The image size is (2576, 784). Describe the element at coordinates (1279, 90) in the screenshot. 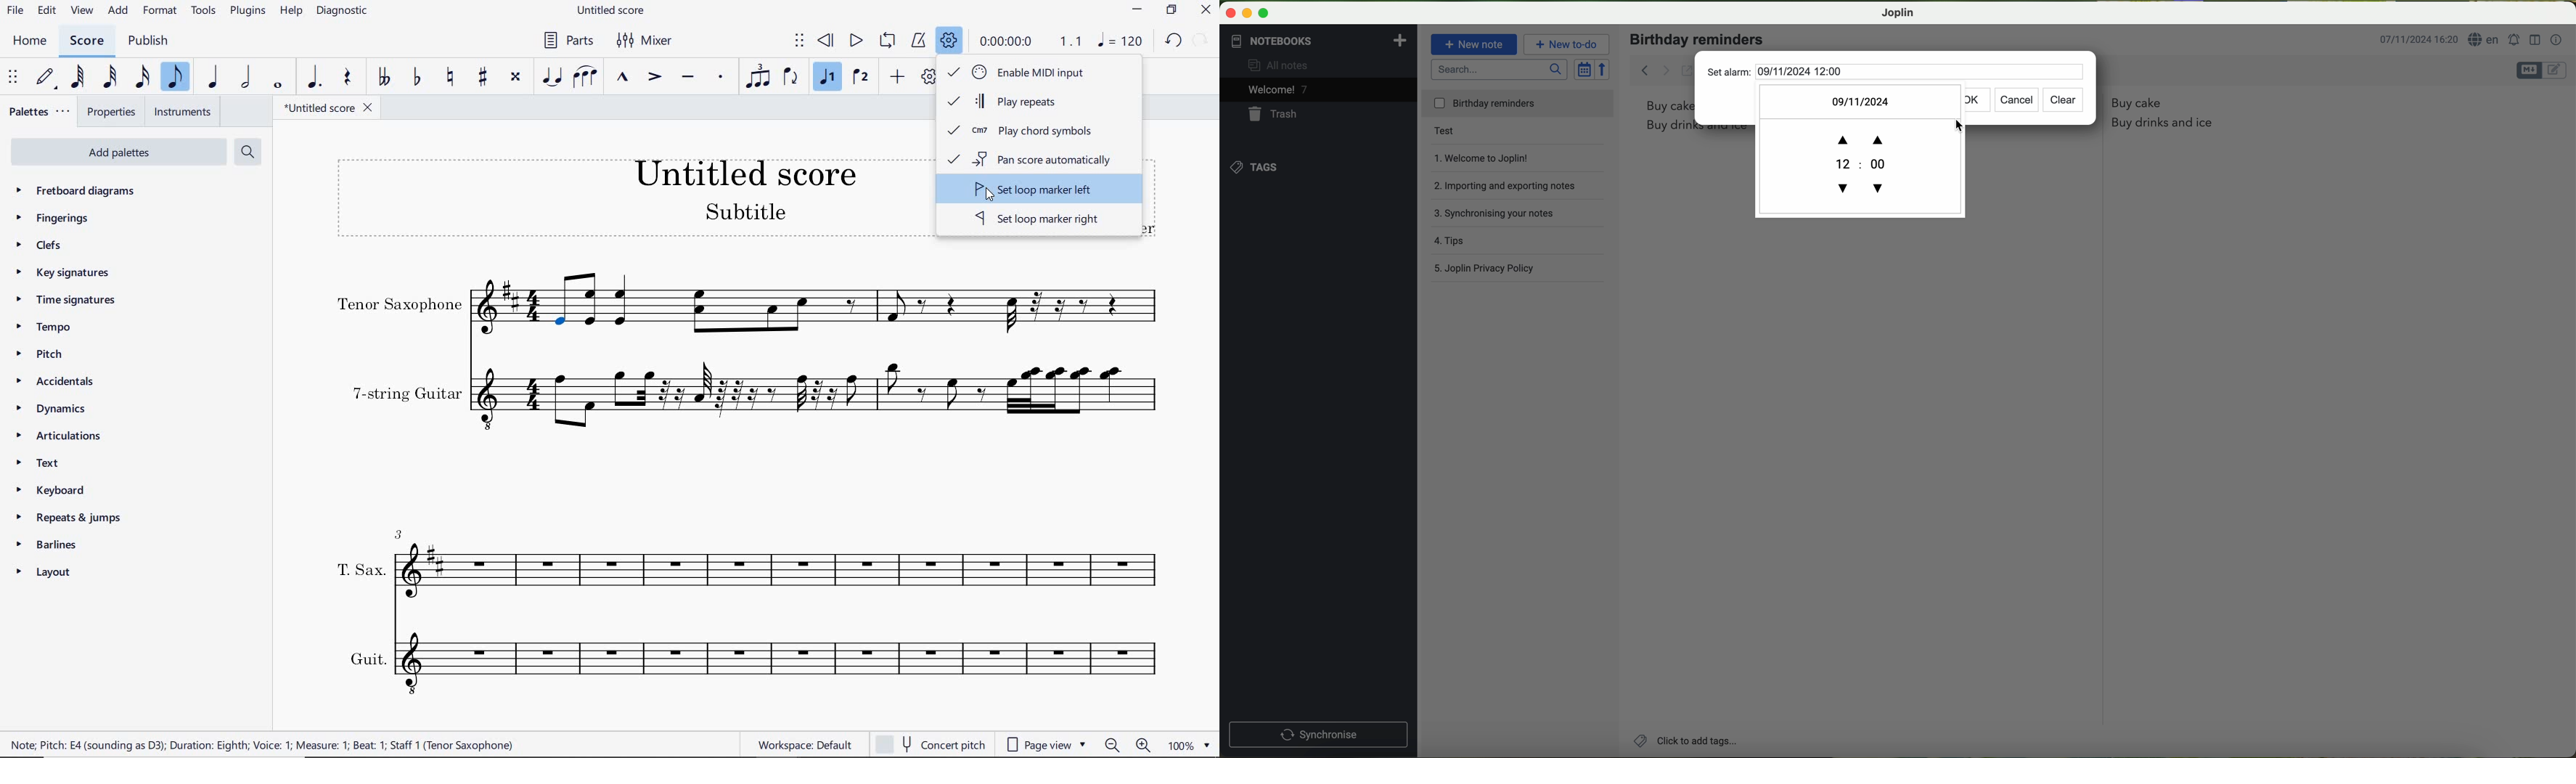

I see `welcome 6` at that location.